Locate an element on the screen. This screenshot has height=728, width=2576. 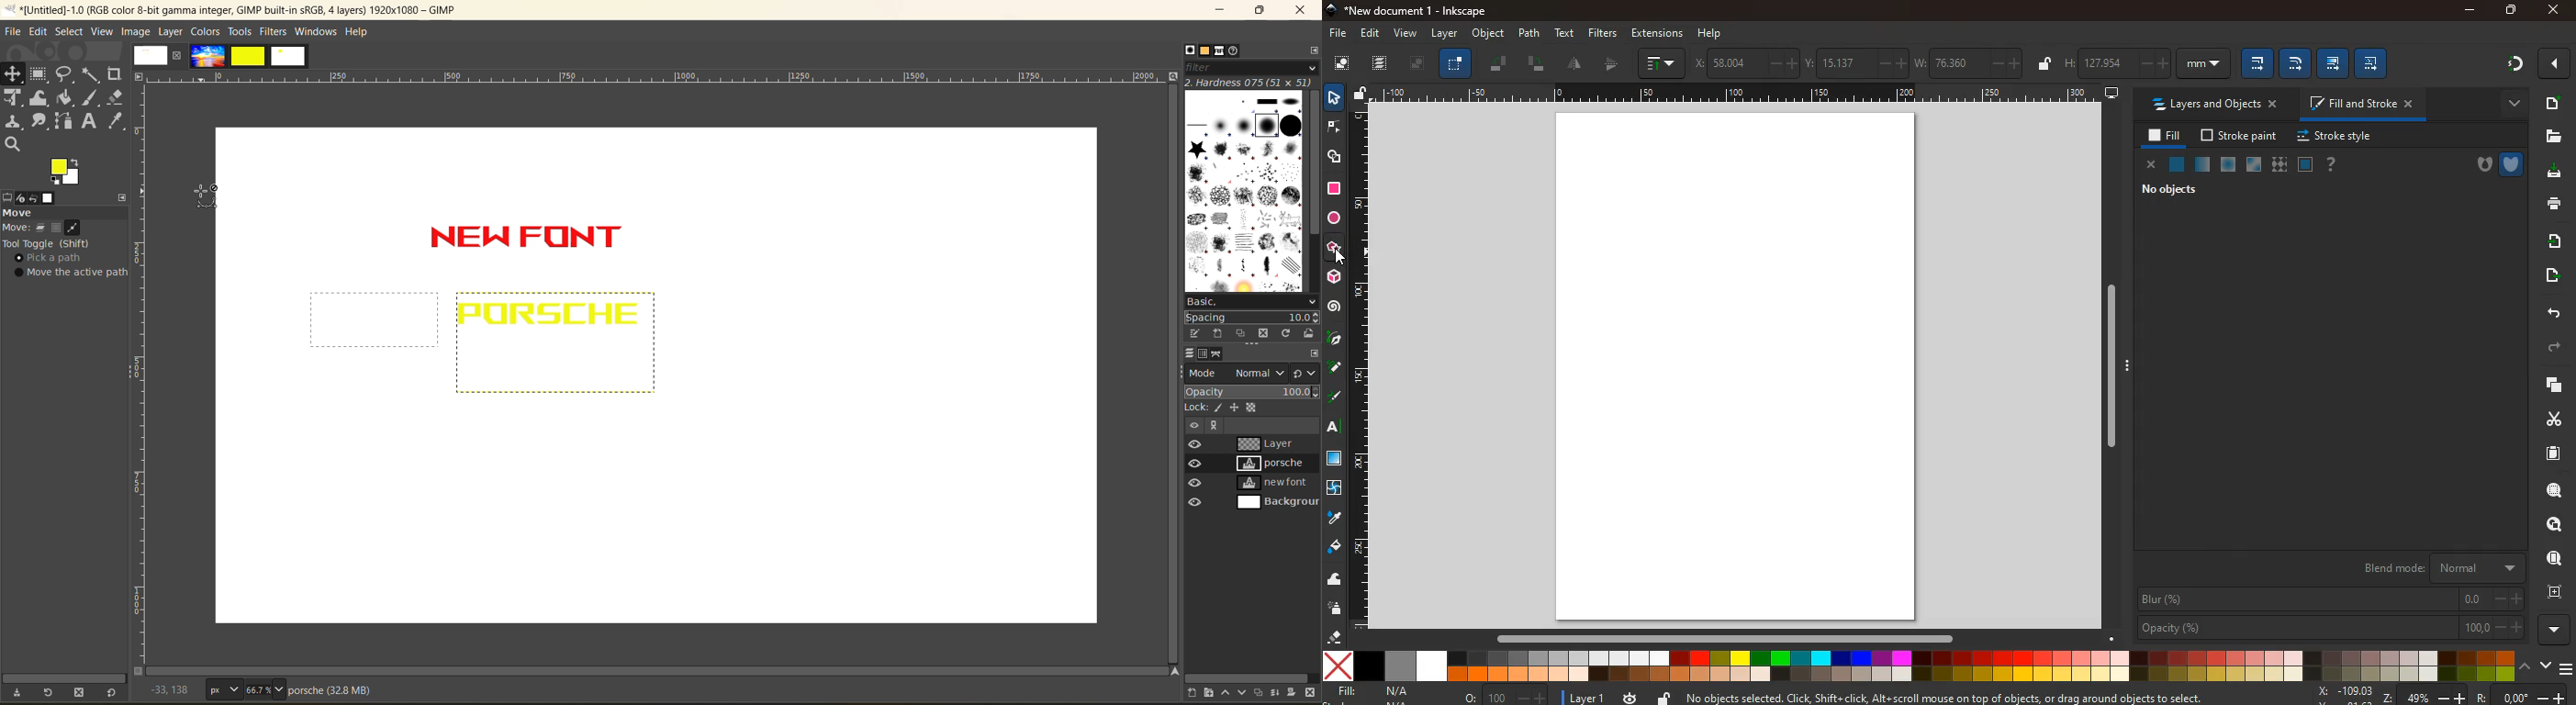
texture is located at coordinates (2279, 162).